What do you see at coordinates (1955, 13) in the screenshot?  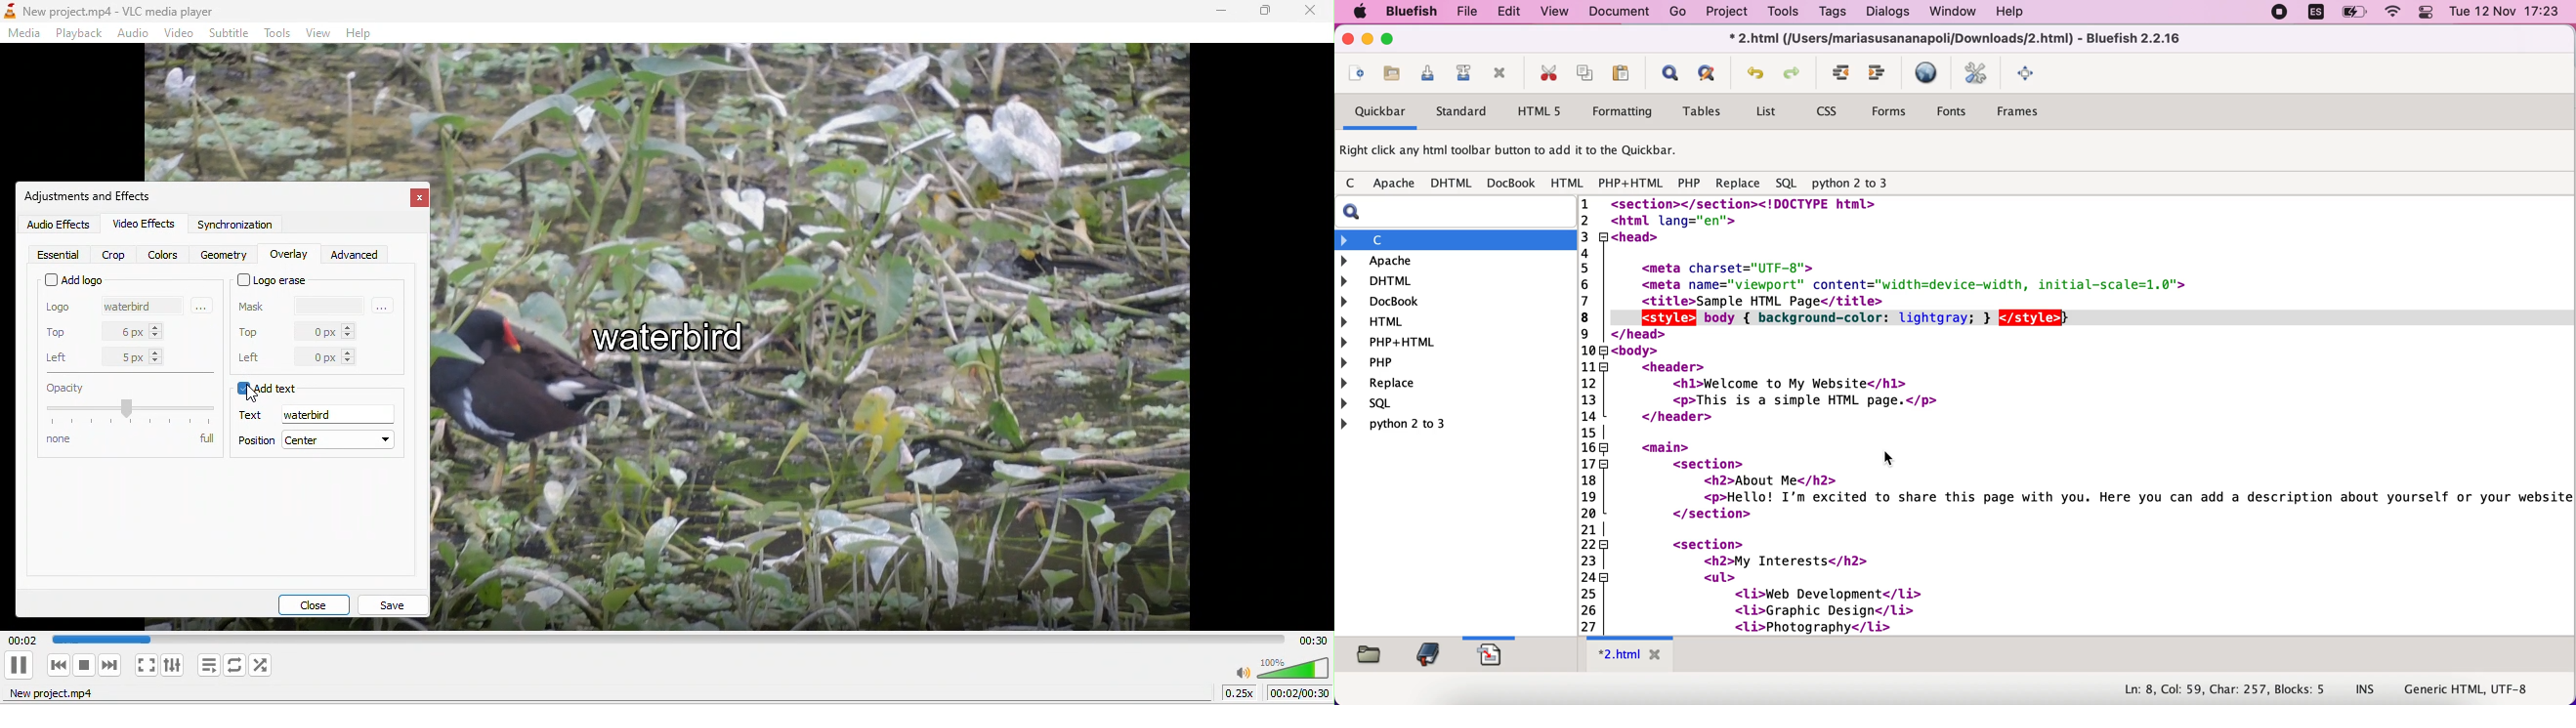 I see `window` at bounding box center [1955, 13].